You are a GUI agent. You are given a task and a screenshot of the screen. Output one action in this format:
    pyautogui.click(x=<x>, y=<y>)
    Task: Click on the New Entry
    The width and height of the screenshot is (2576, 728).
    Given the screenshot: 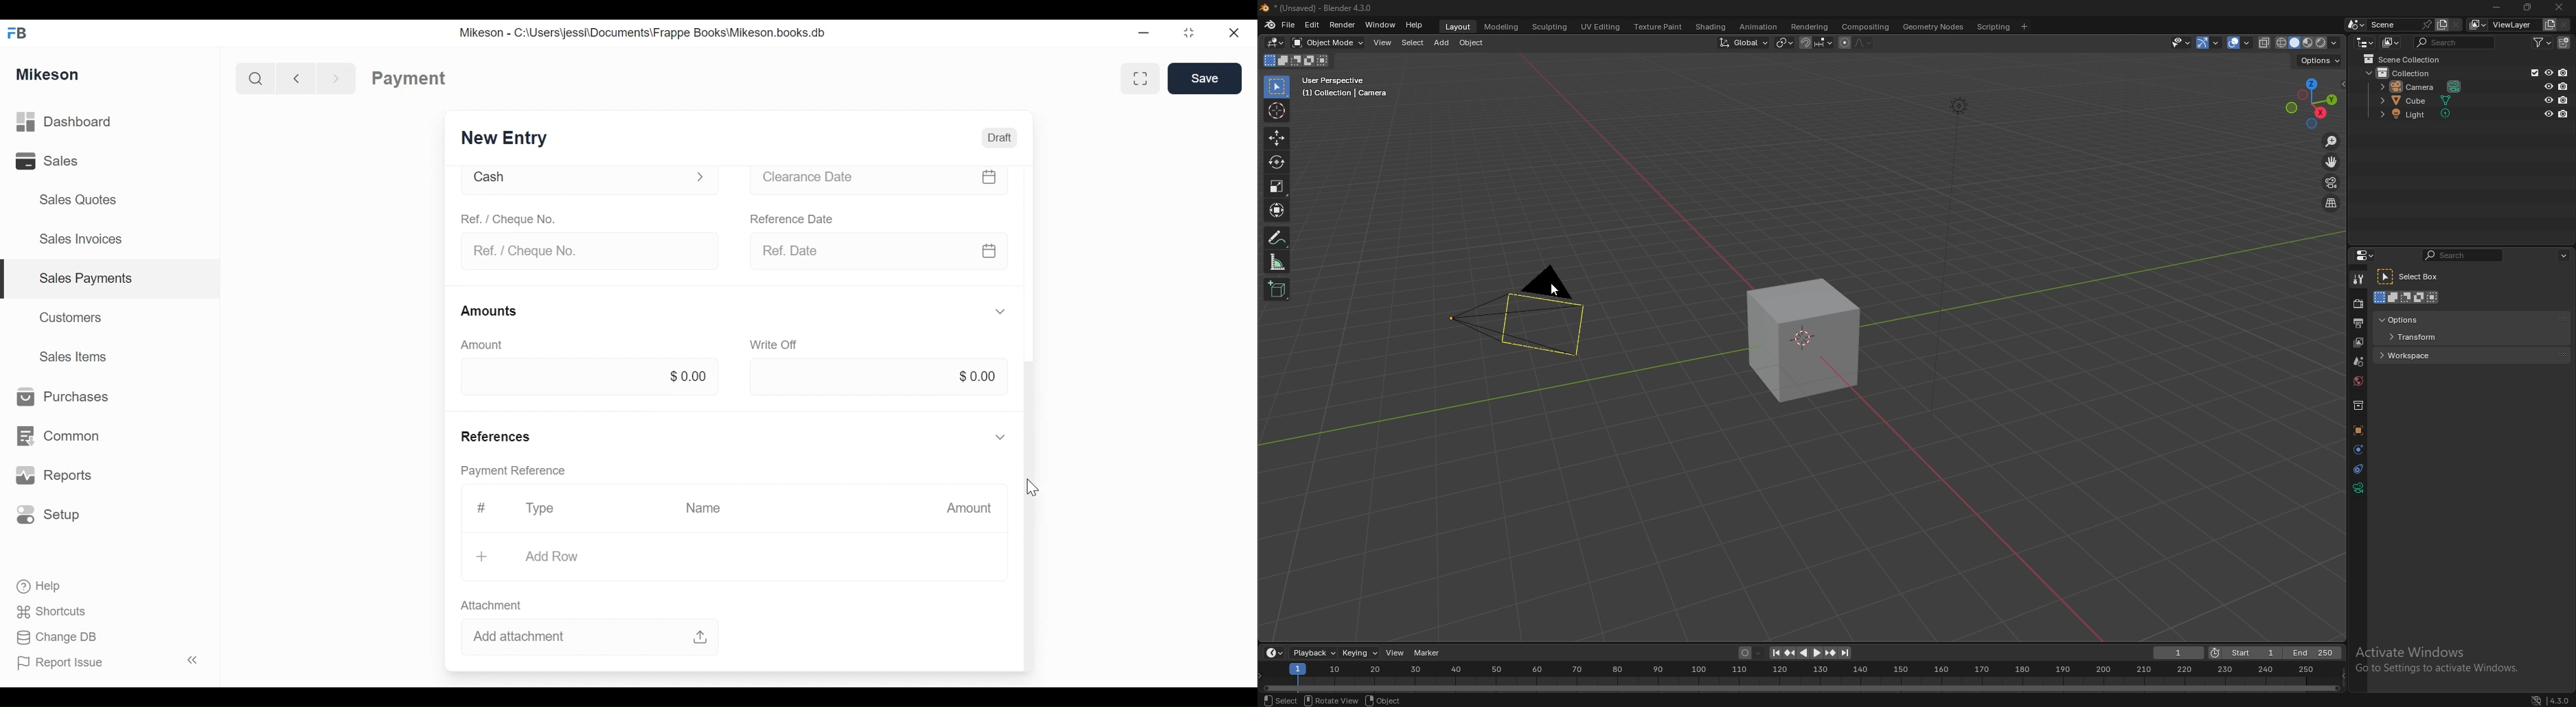 What is the action you would take?
    pyautogui.click(x=504, y=136)
    